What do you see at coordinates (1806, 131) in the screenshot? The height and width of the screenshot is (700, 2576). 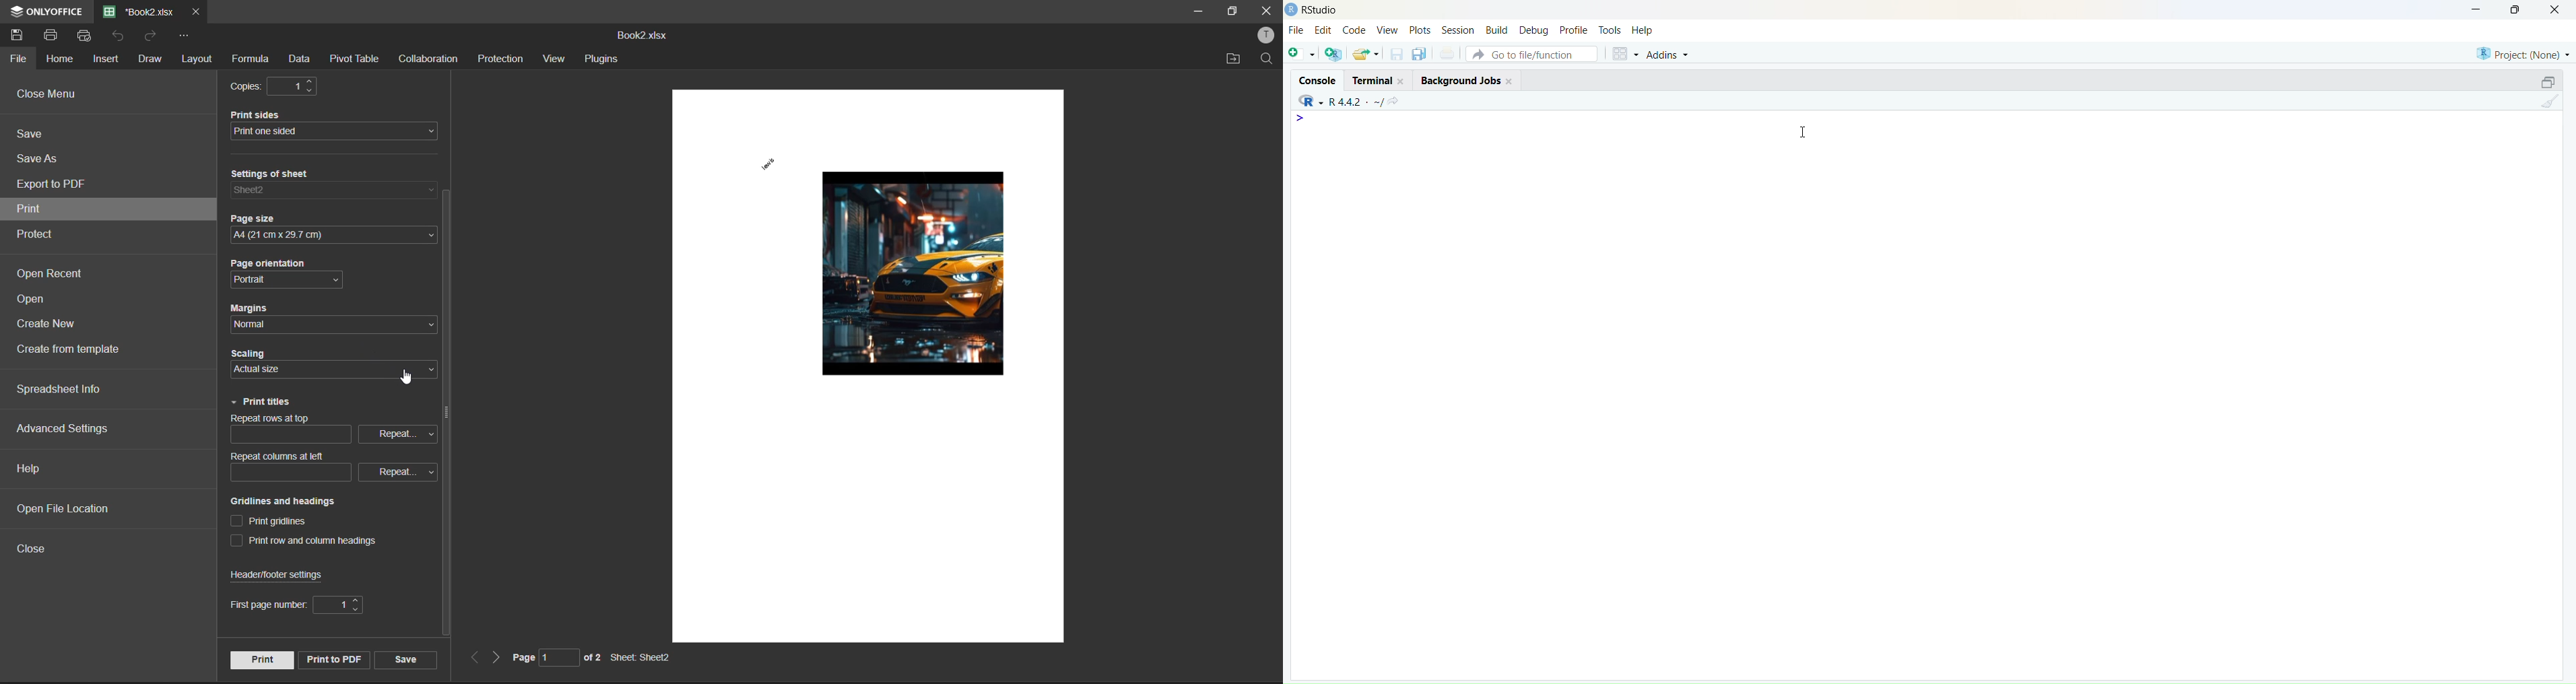 I see `cursor` at bounding box center [1806, 131].